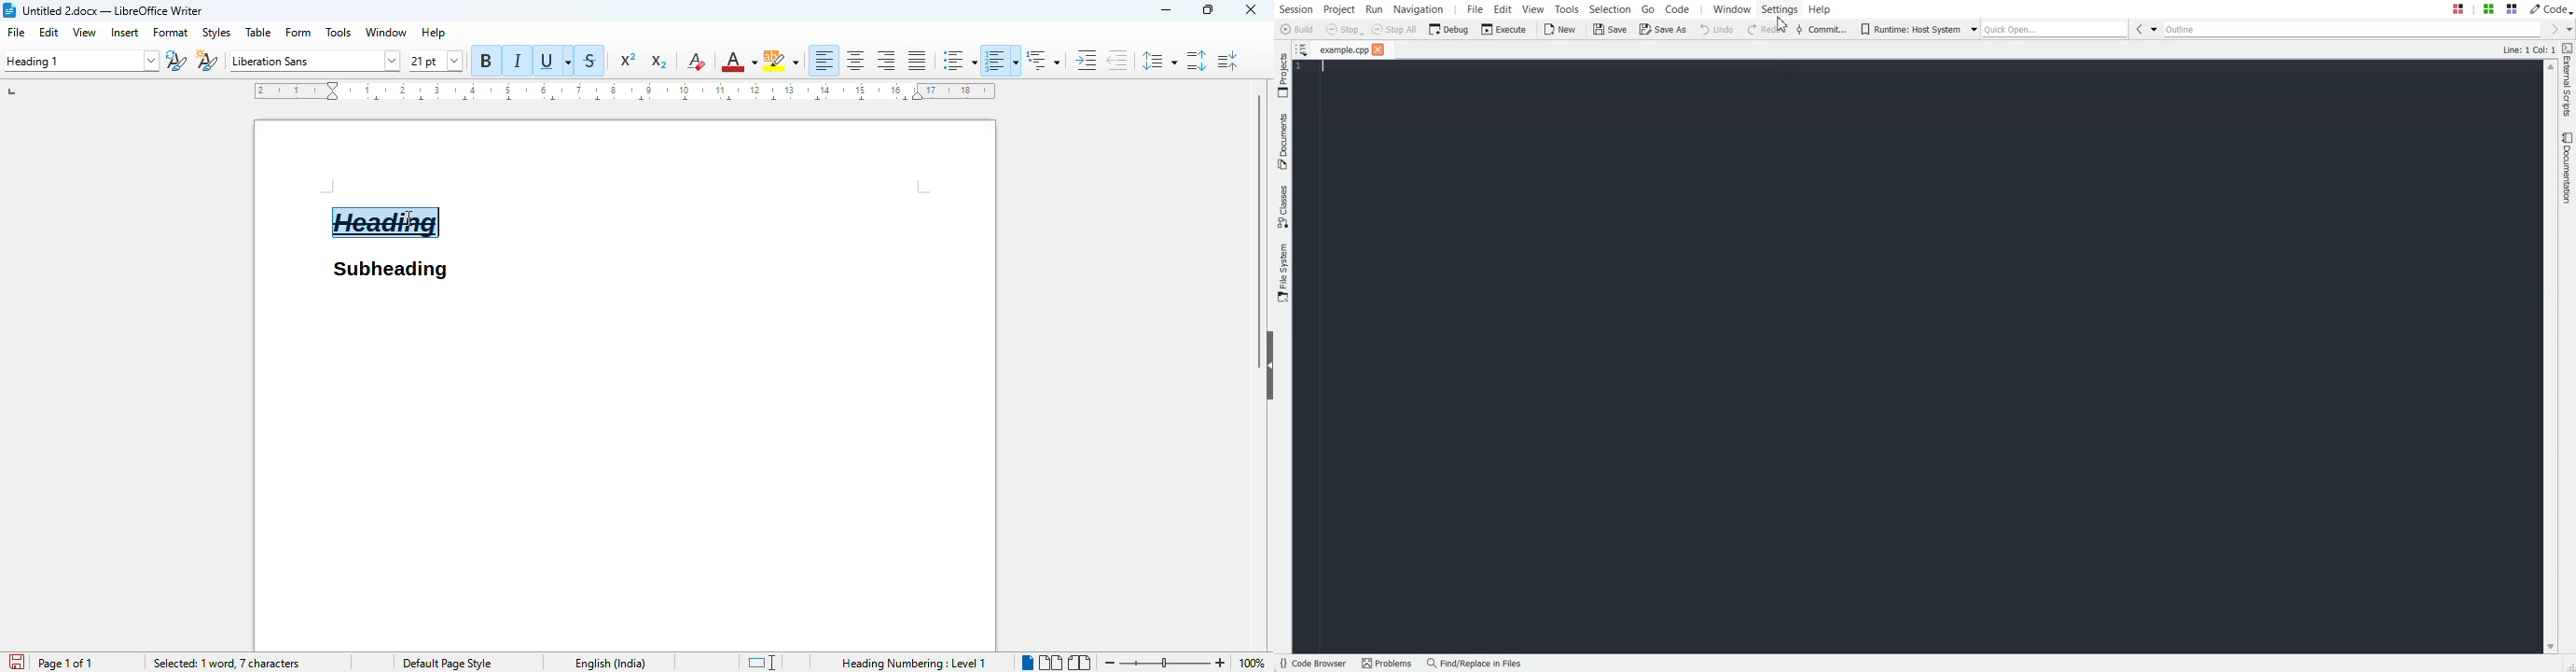 Image resolution: width=2576 pixels, height=672 pixels. I want to click on justified, so click(918, 61).